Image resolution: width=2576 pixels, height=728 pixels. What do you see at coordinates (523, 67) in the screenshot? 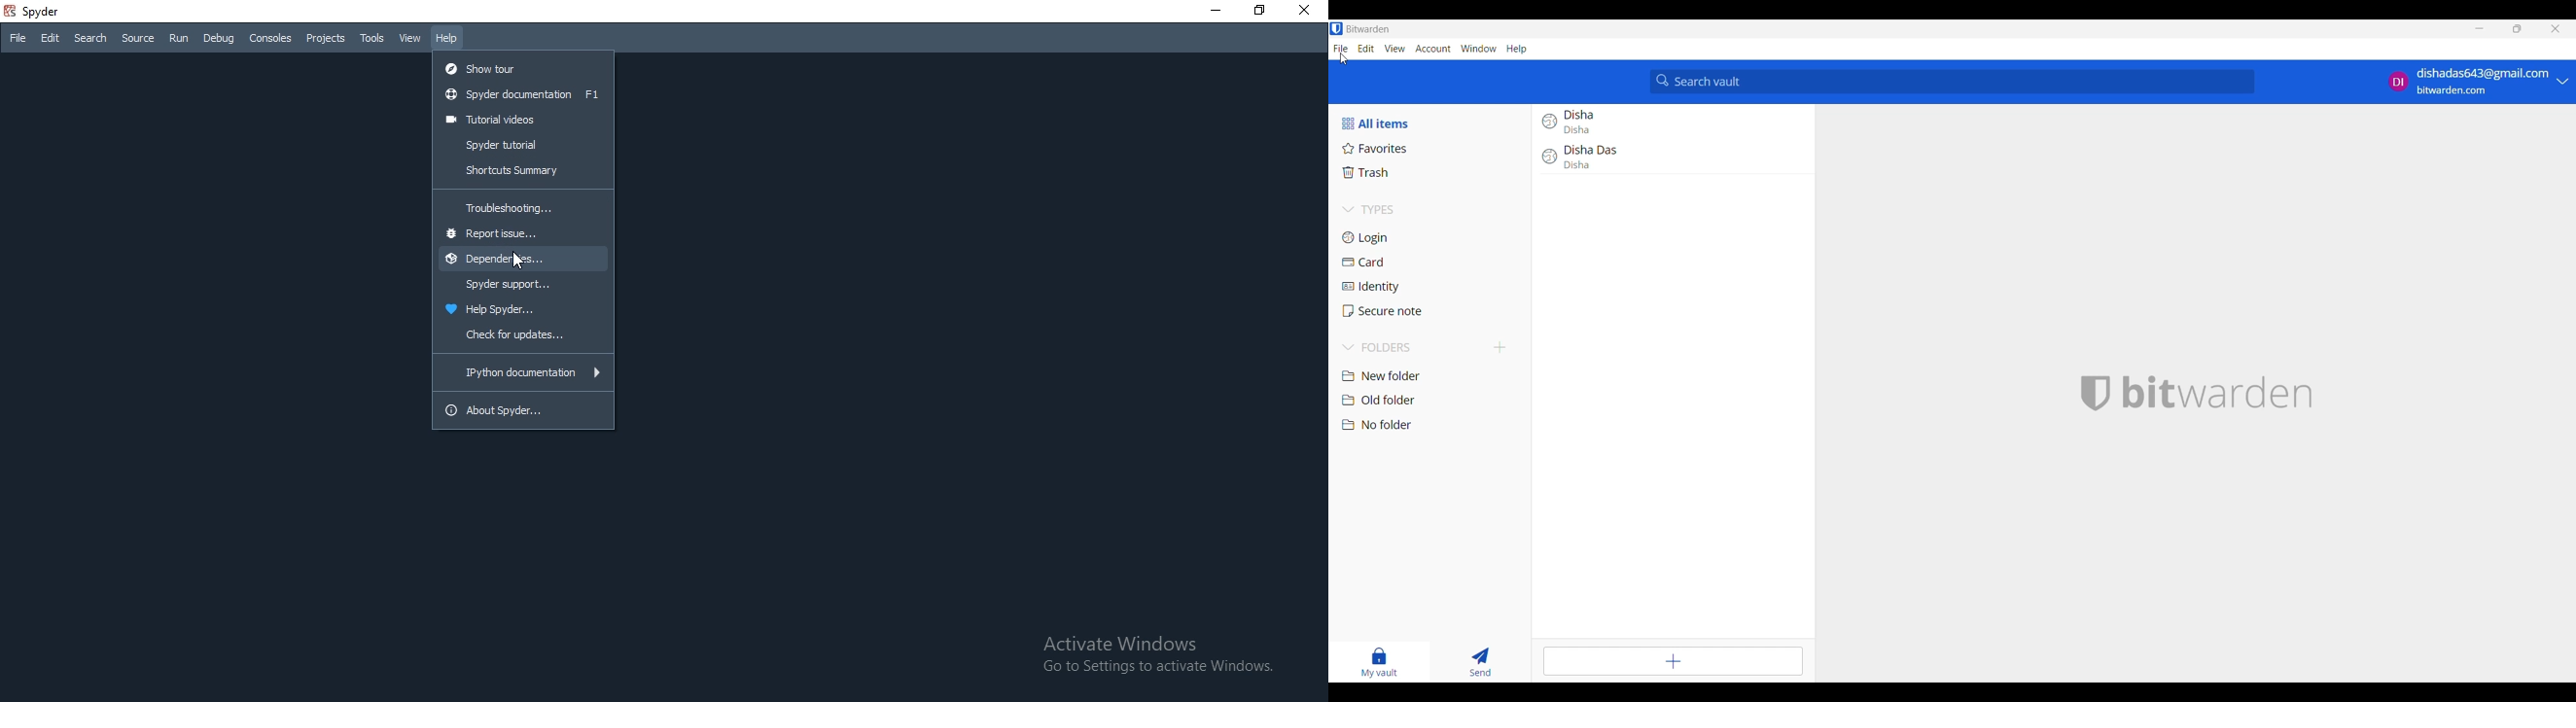
I see `show tour` at bounding box center [523, 67].